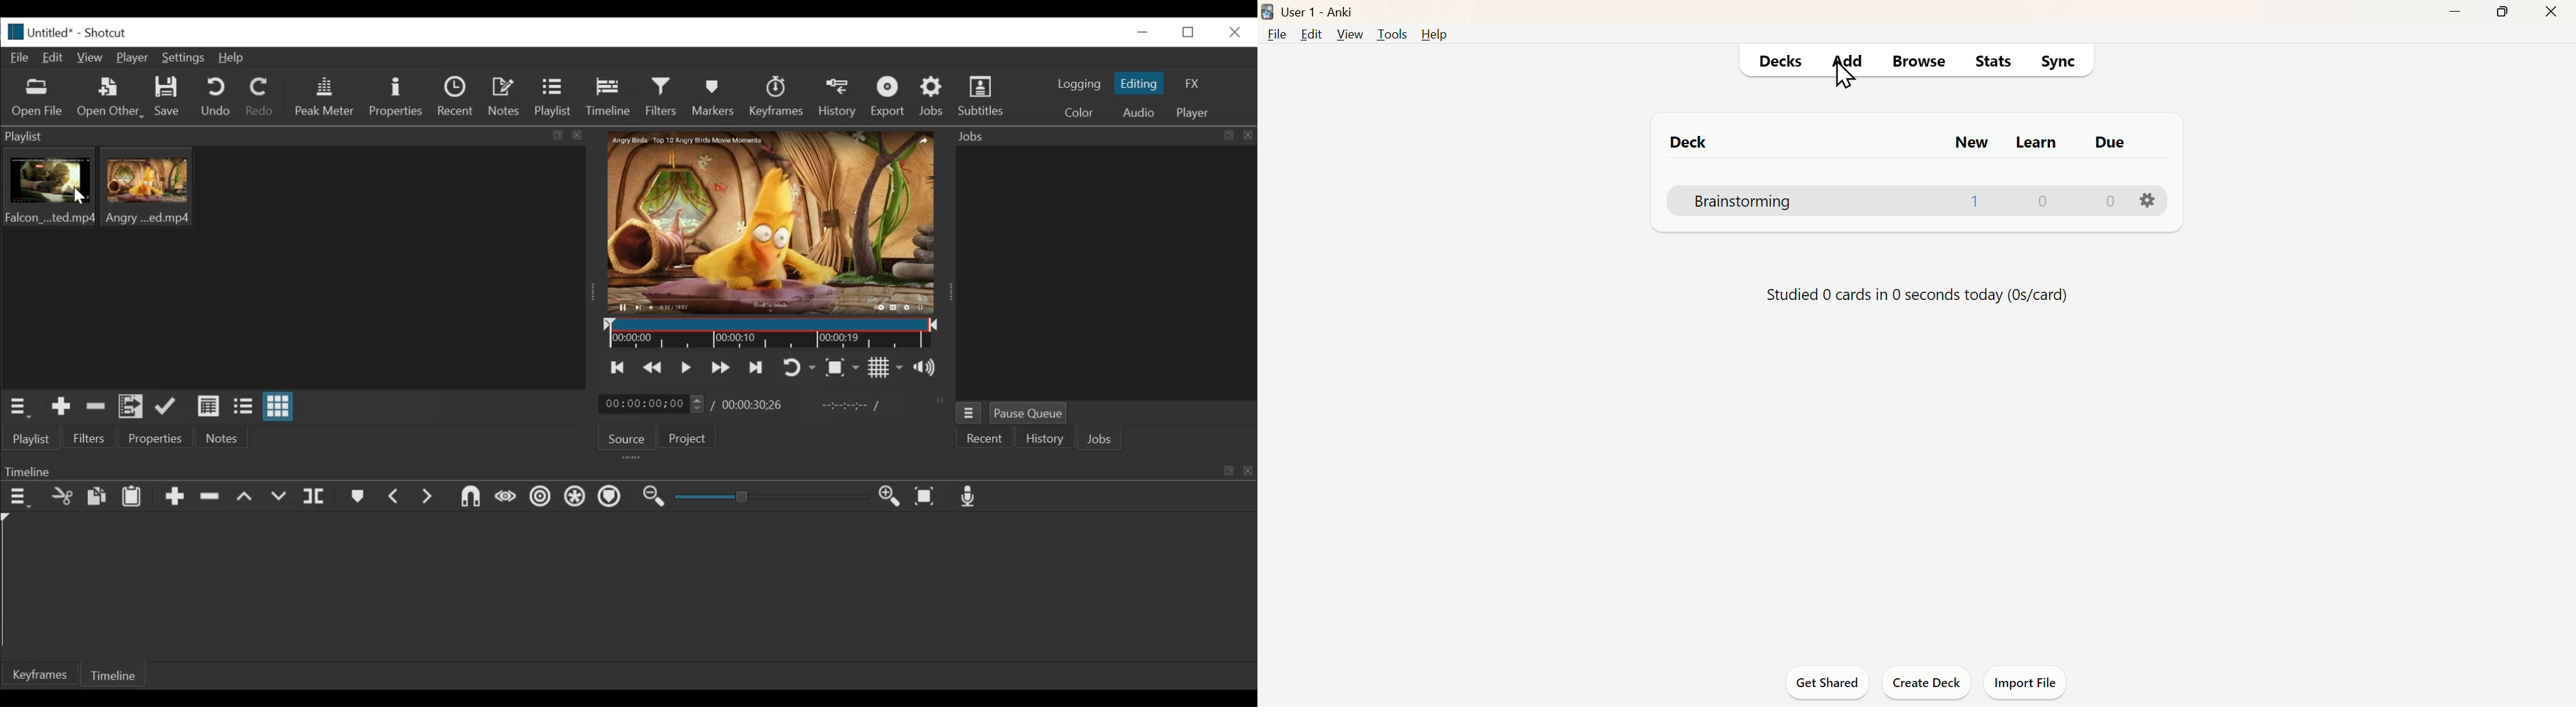  Describe the element at coordinates (111, 98) in the screenshot. I see `Open Other` at that location.